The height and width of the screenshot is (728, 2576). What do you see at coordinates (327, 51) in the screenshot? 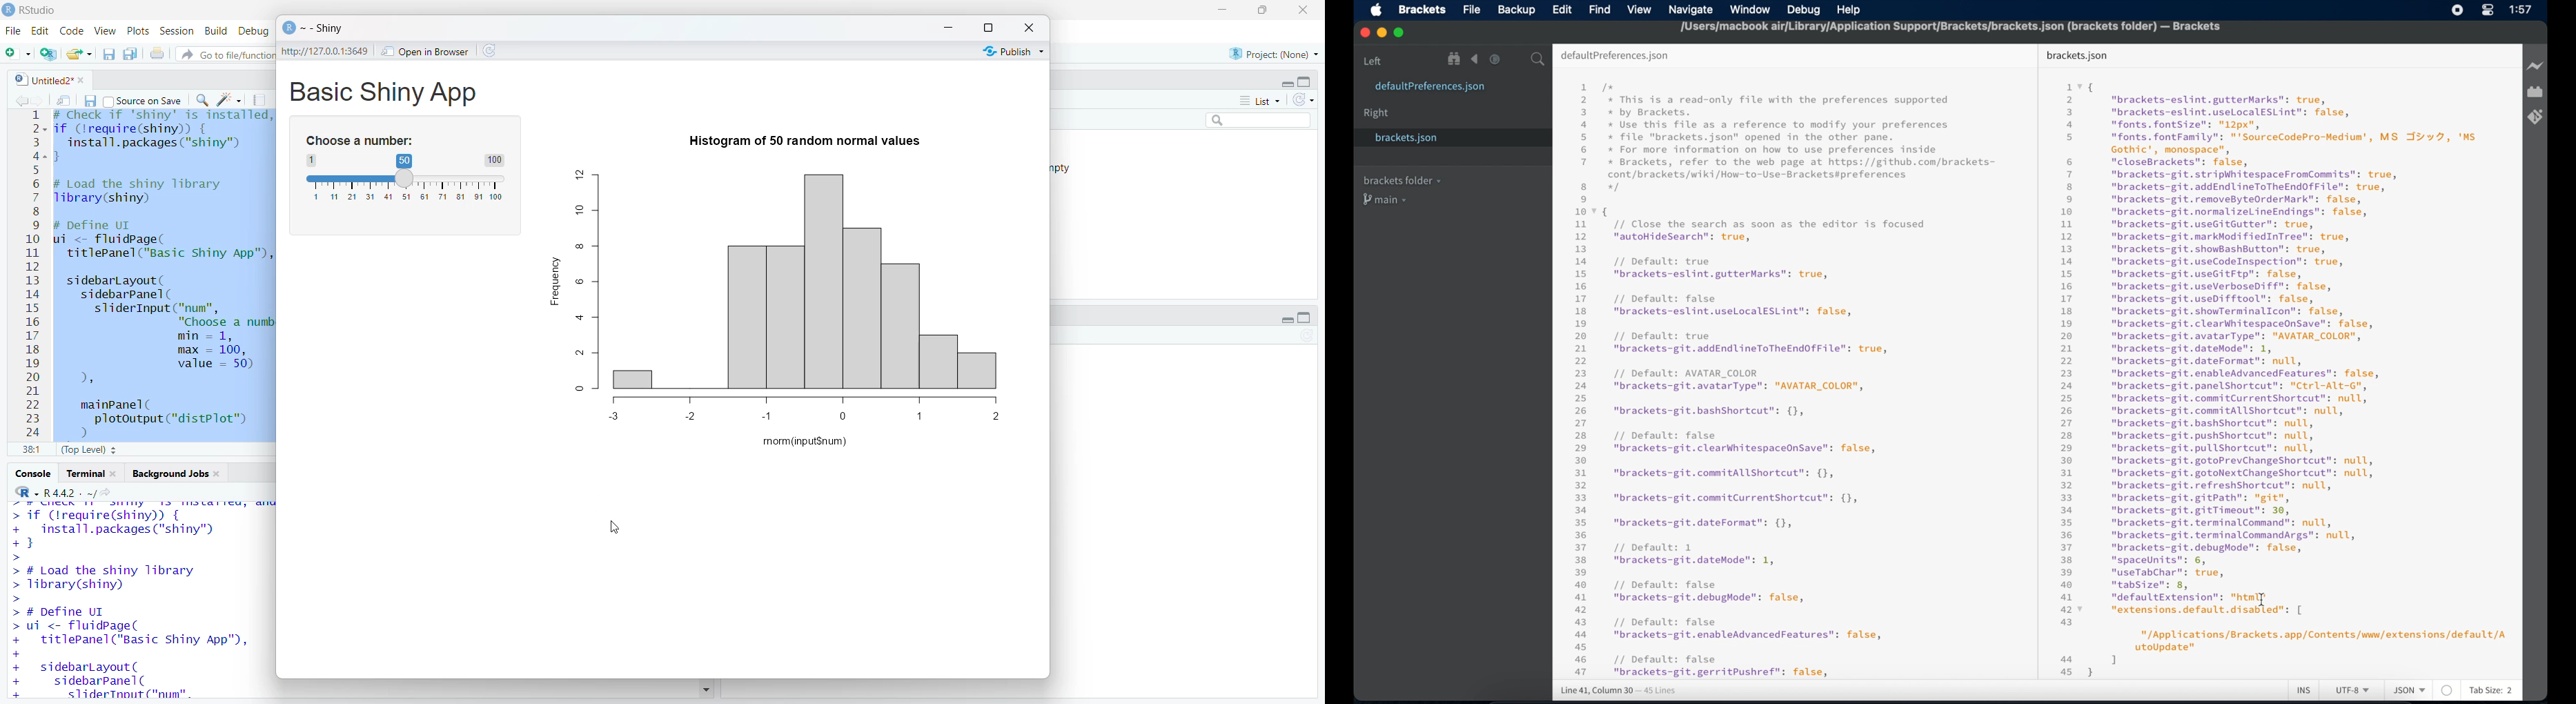
I see `http://127.0.0.1:3649 ` at bounding box center [327, 51].